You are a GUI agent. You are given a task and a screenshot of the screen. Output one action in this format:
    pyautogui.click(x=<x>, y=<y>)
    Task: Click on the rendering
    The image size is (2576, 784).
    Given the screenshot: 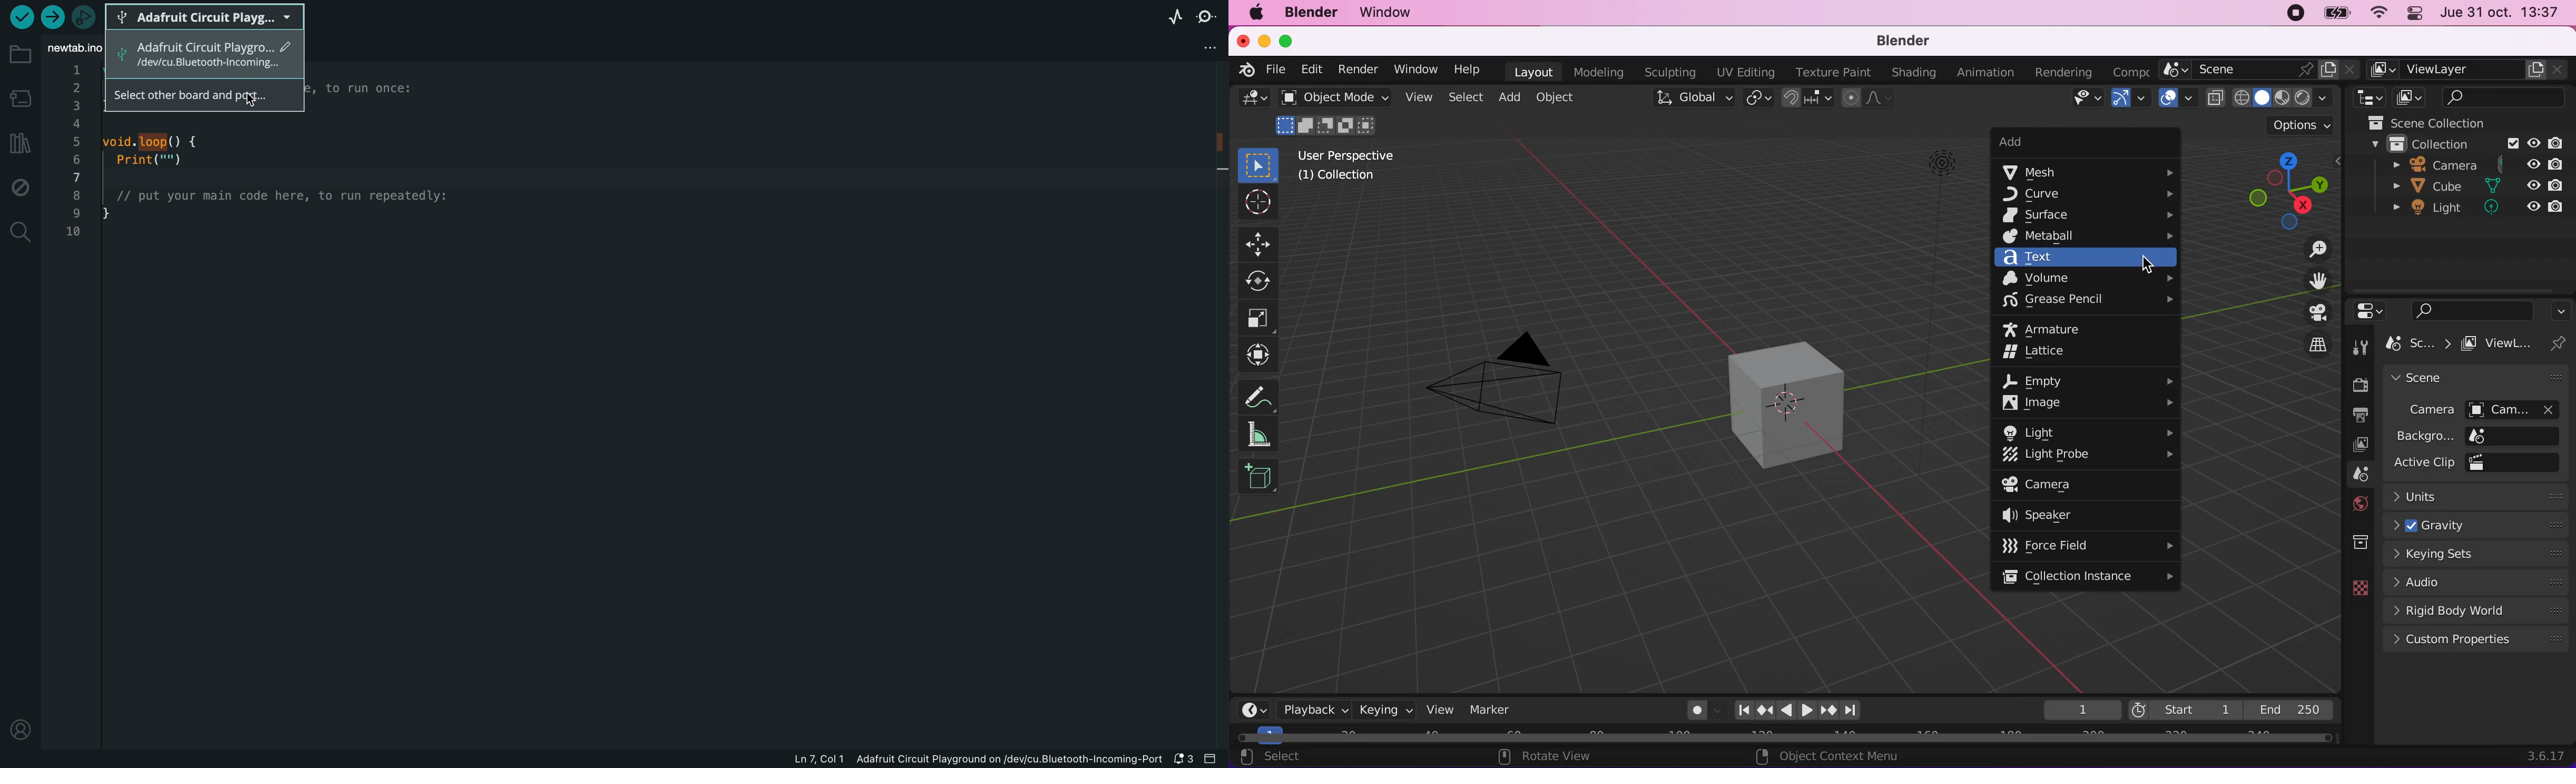 What is the action you would take?
    pyautogui.click(x=2067, y=70)
    